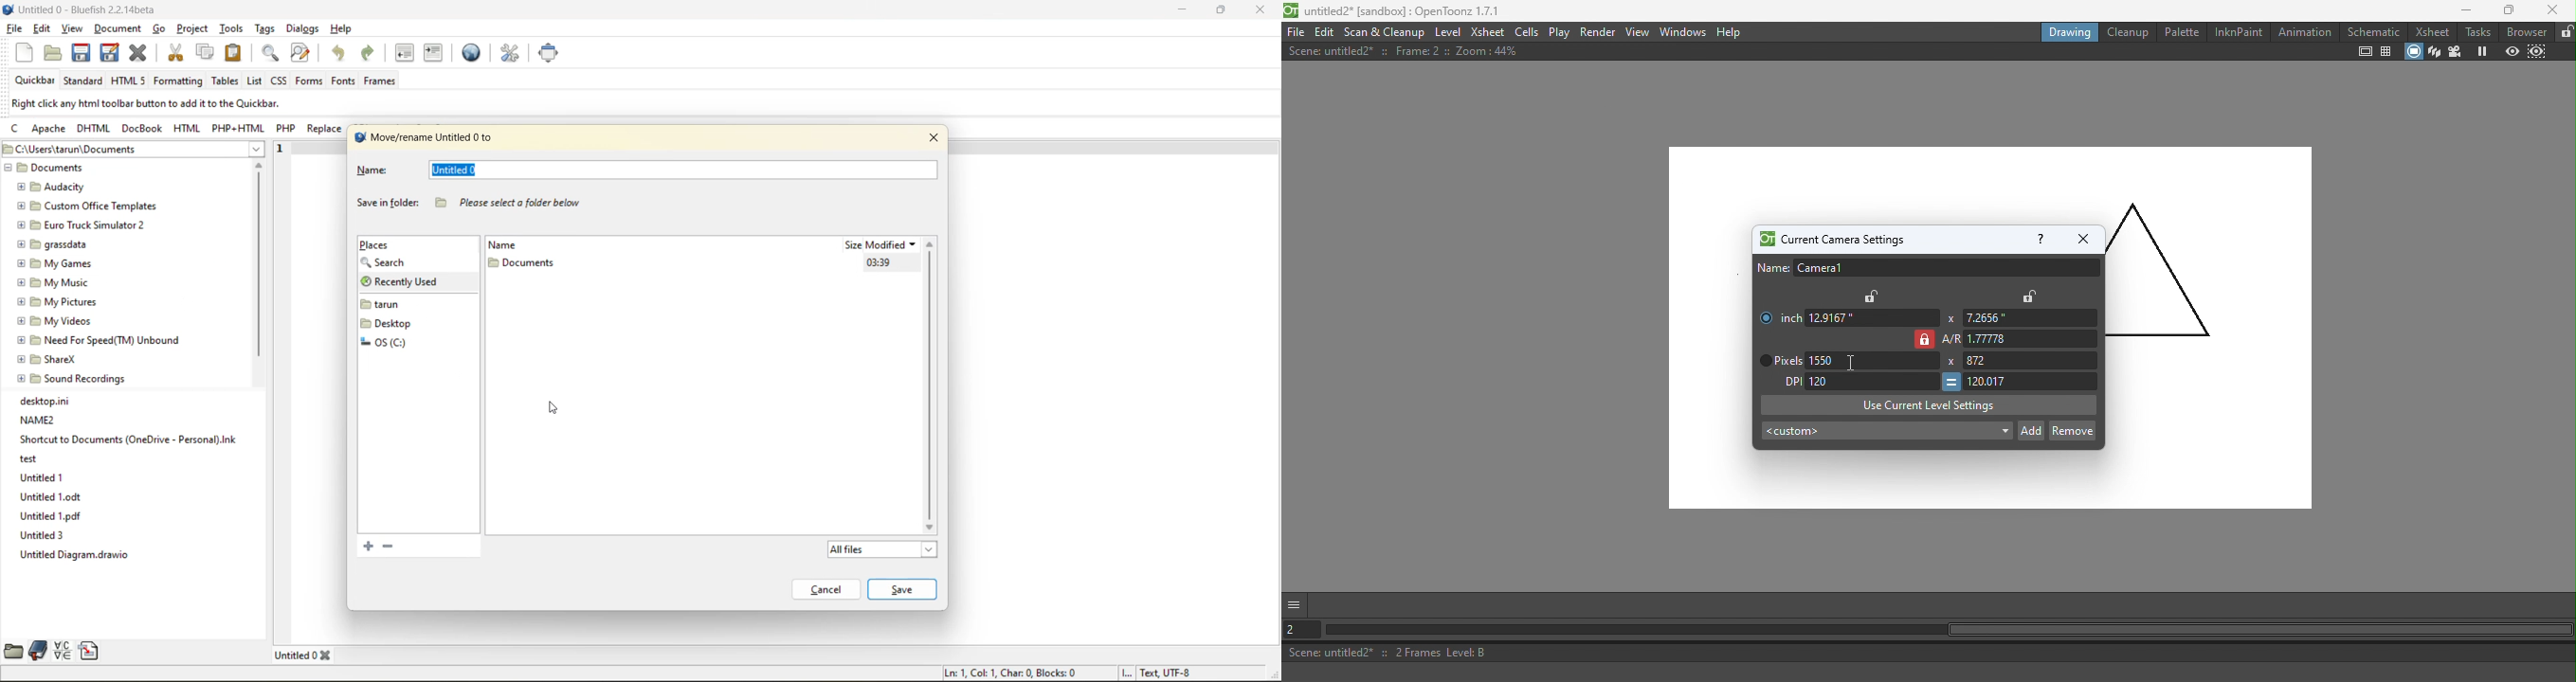  What do you see at coordinates (260, 265) in the screenshot?
I see `vertical scroll bar` at bounding box center [260, 265].